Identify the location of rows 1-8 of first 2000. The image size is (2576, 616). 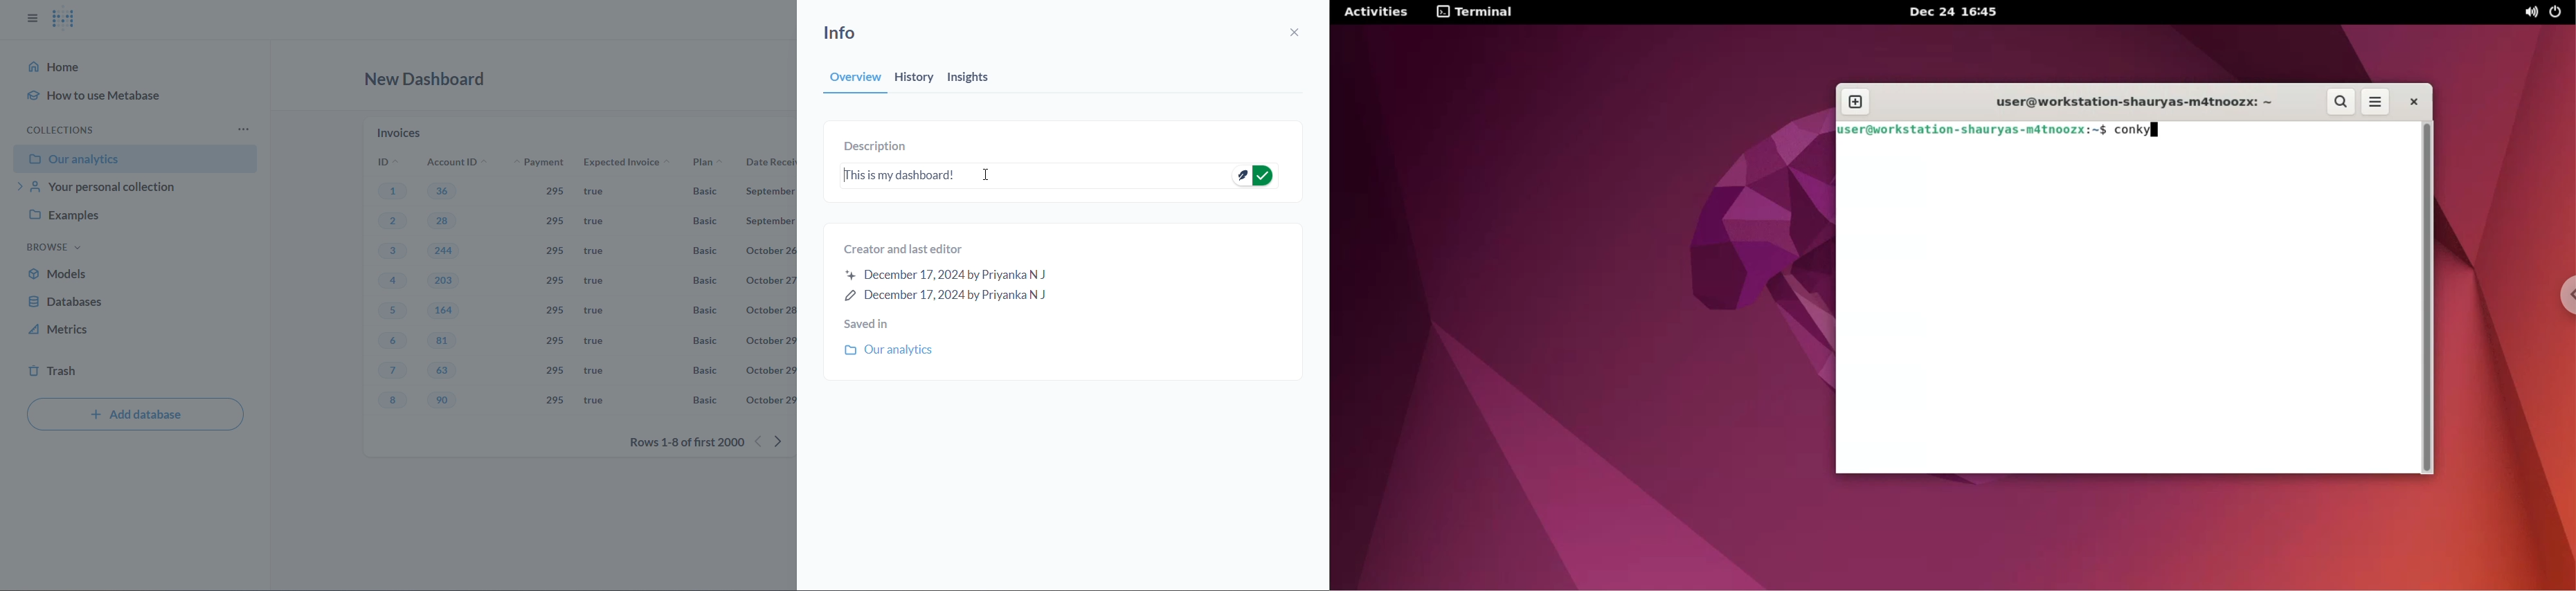
(684, 443).